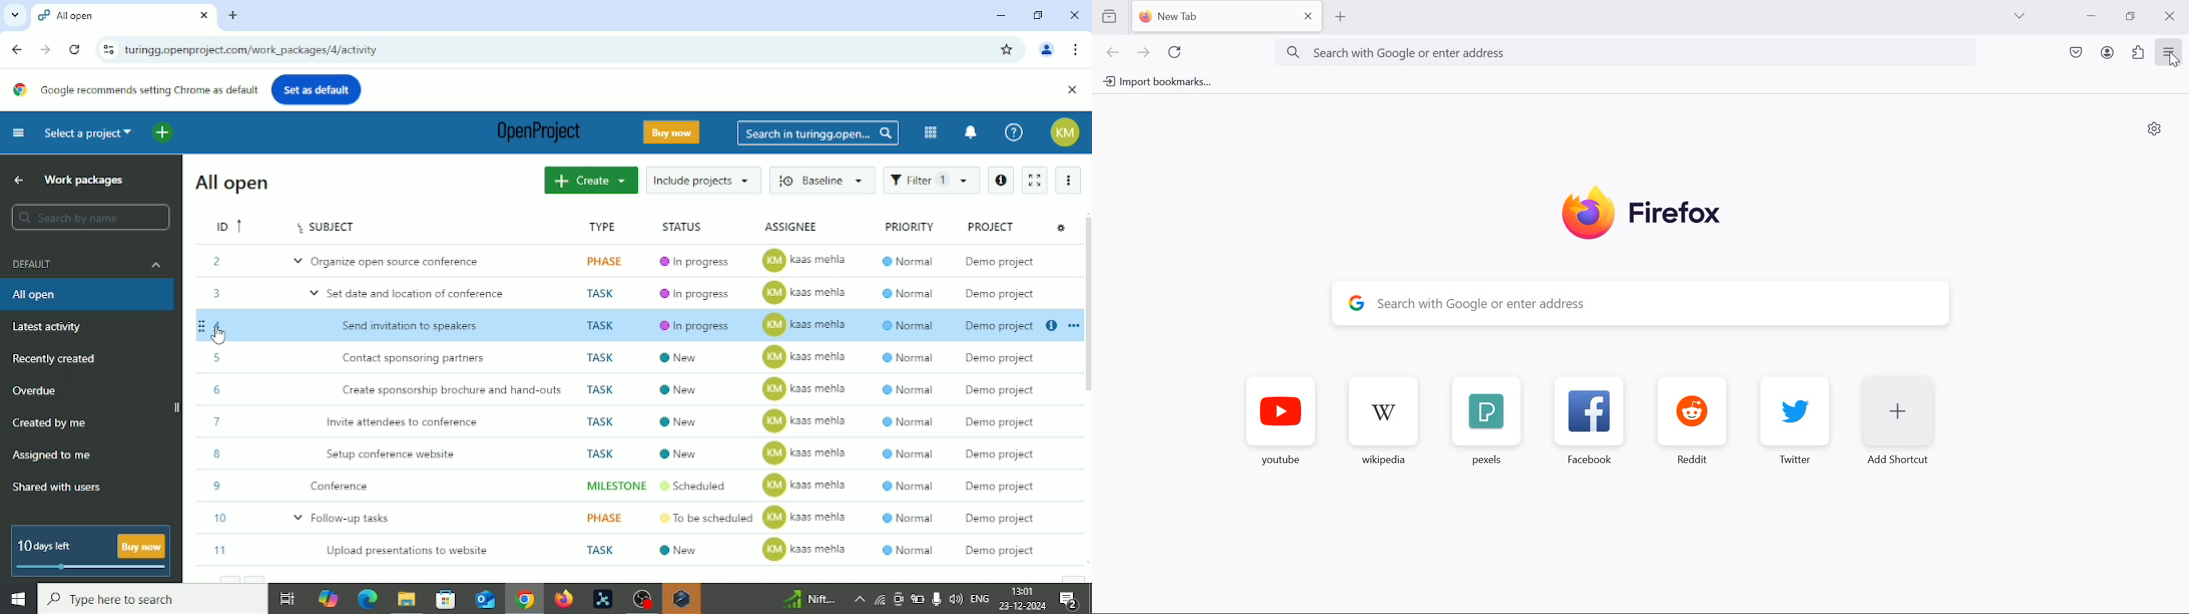 This screenshot has width=2212, height=616. What do you see at coordinates (2020, 15) in the screenshot?
I see `list all tabs` at bounding box center [2020, 15].